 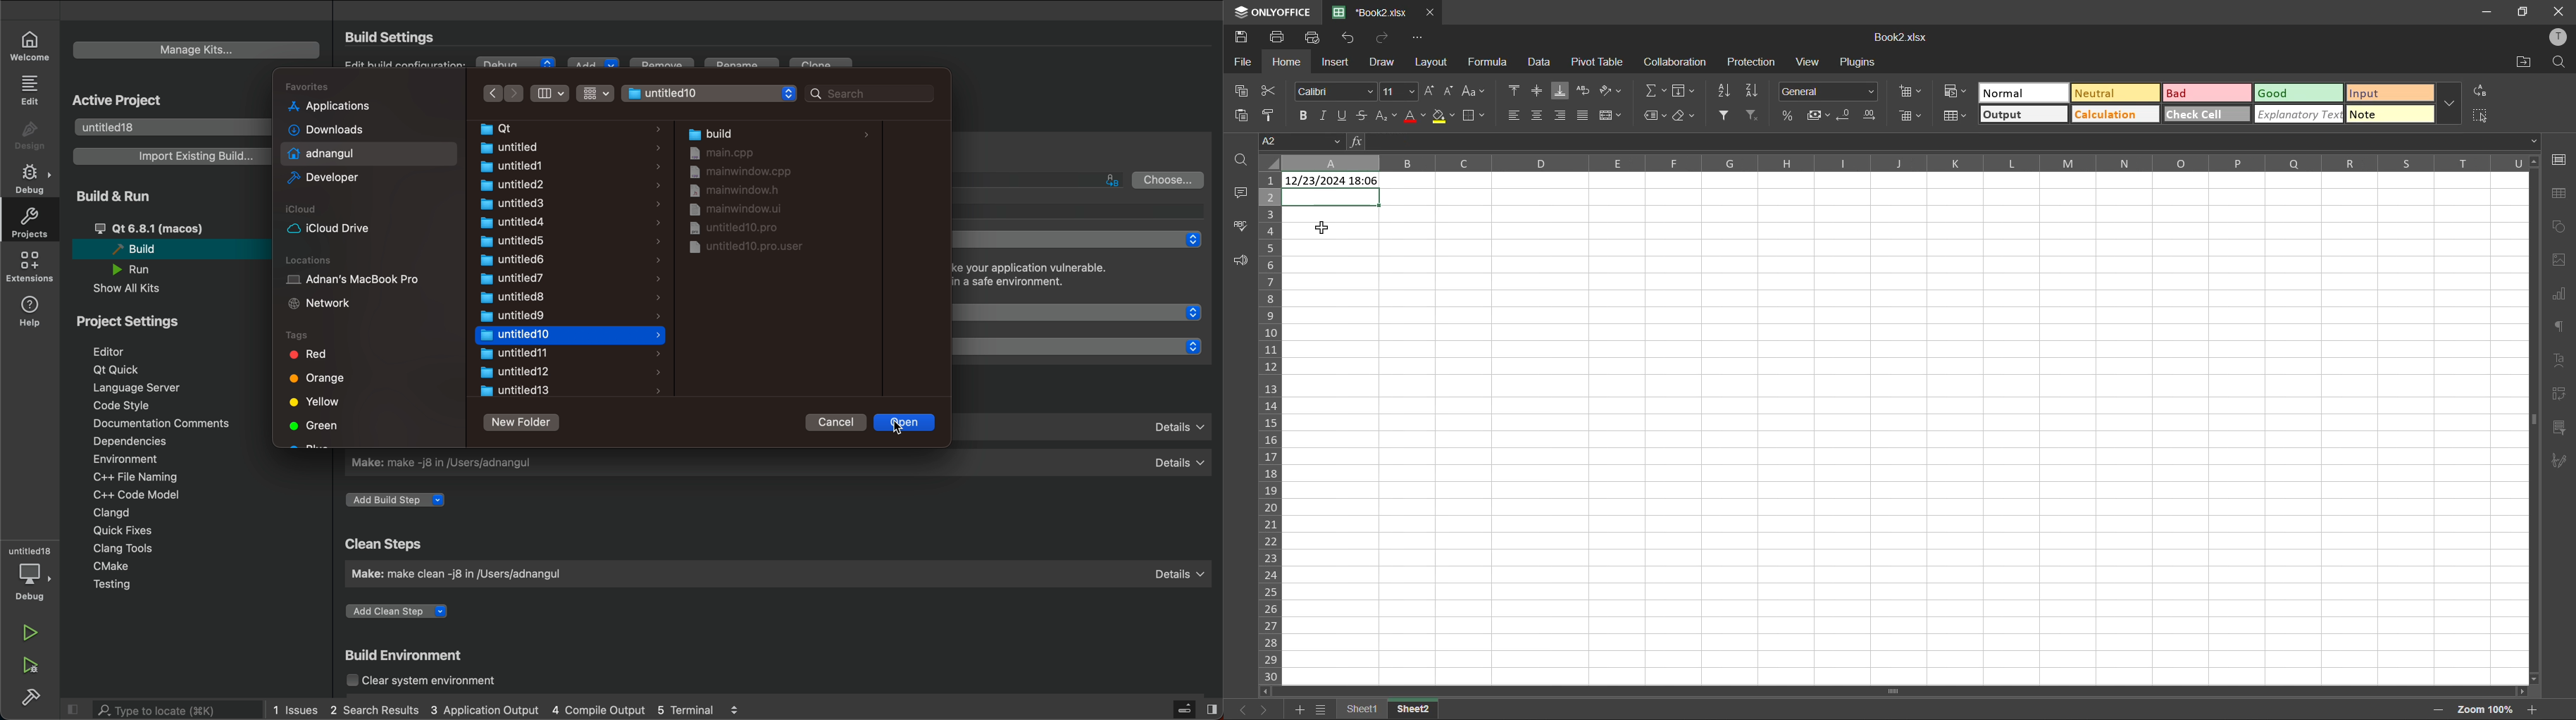 I want to click on Build Settings, so click(x=392, y=37).